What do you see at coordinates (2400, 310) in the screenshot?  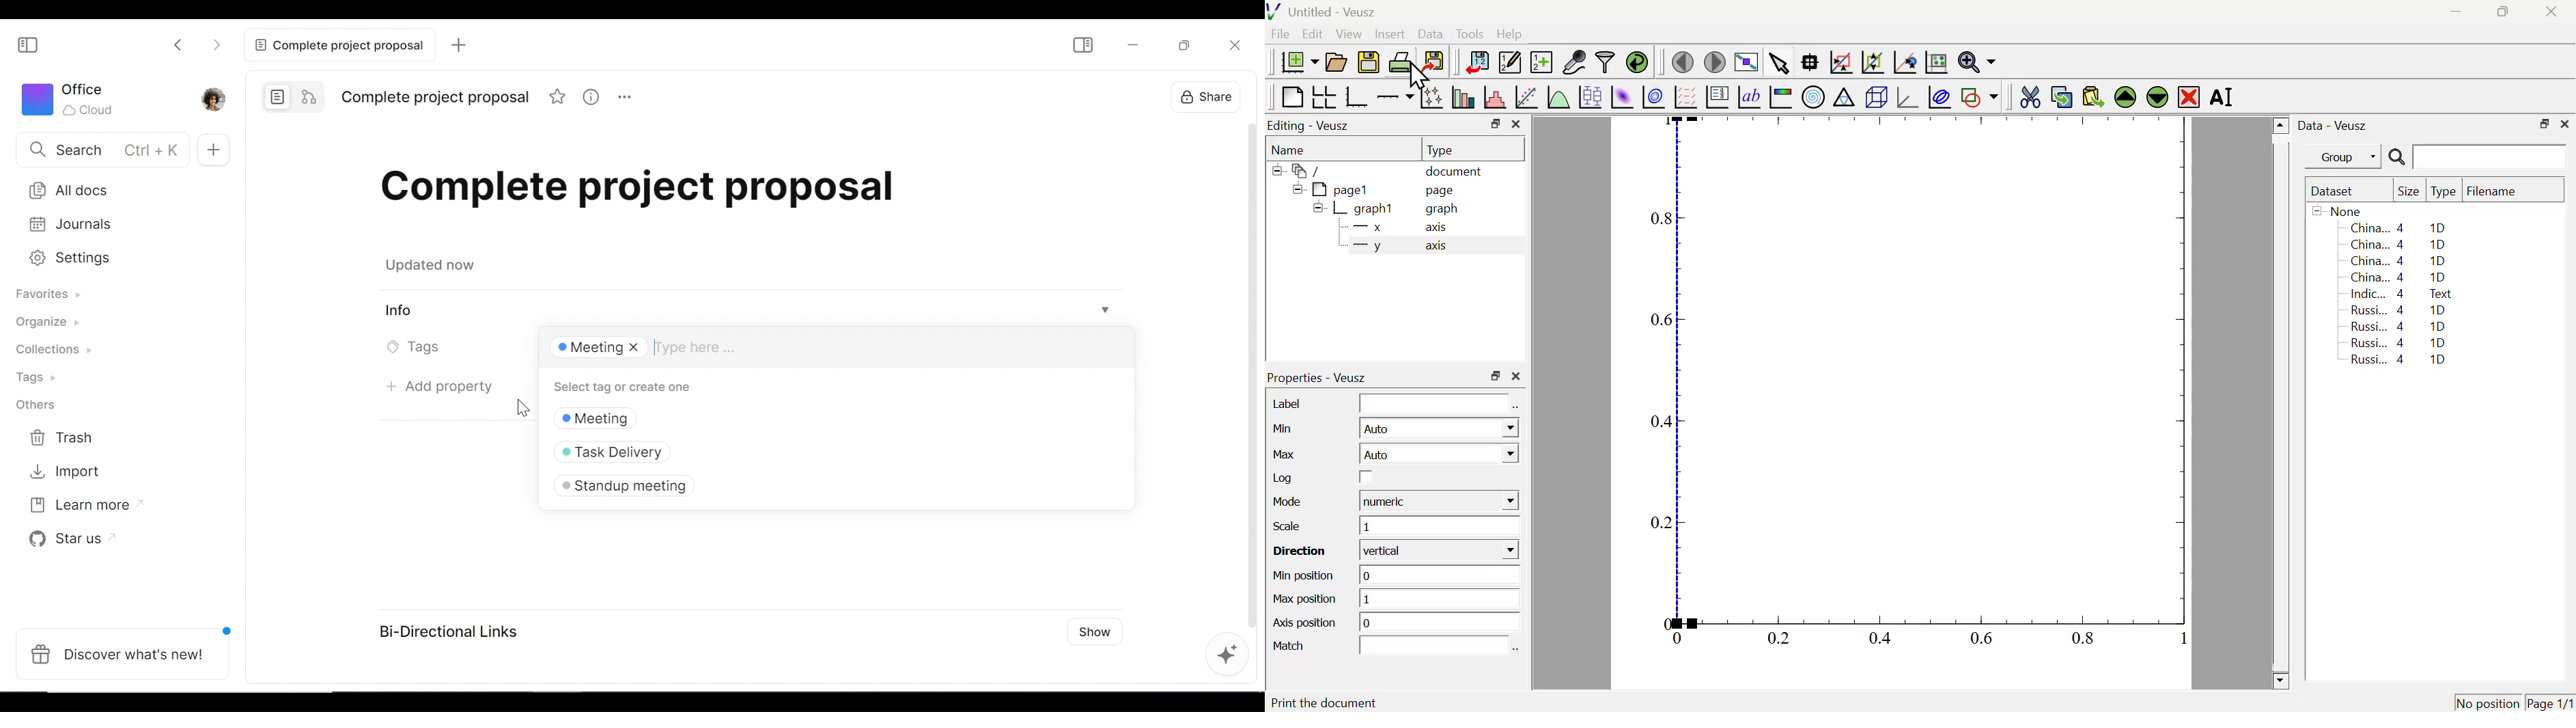 I see `Russi... 4 1D` at bounding box center [2400, 310].